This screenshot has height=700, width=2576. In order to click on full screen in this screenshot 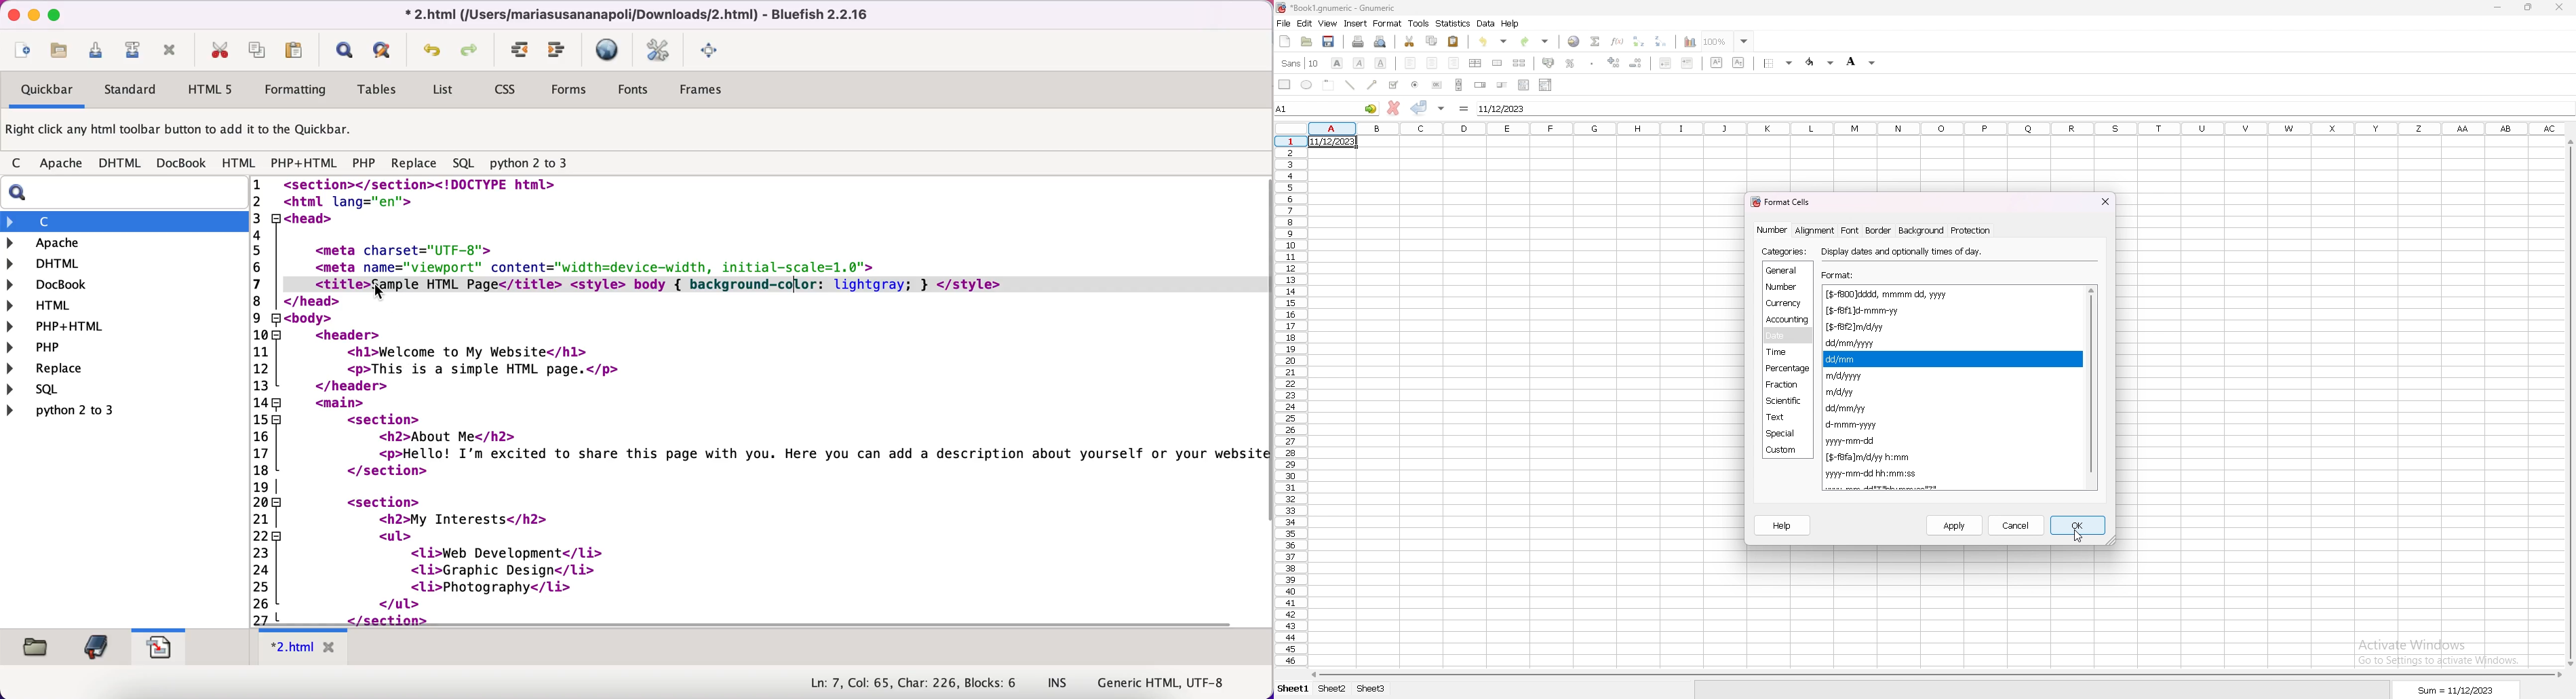, I will do `click(712, 49)`.